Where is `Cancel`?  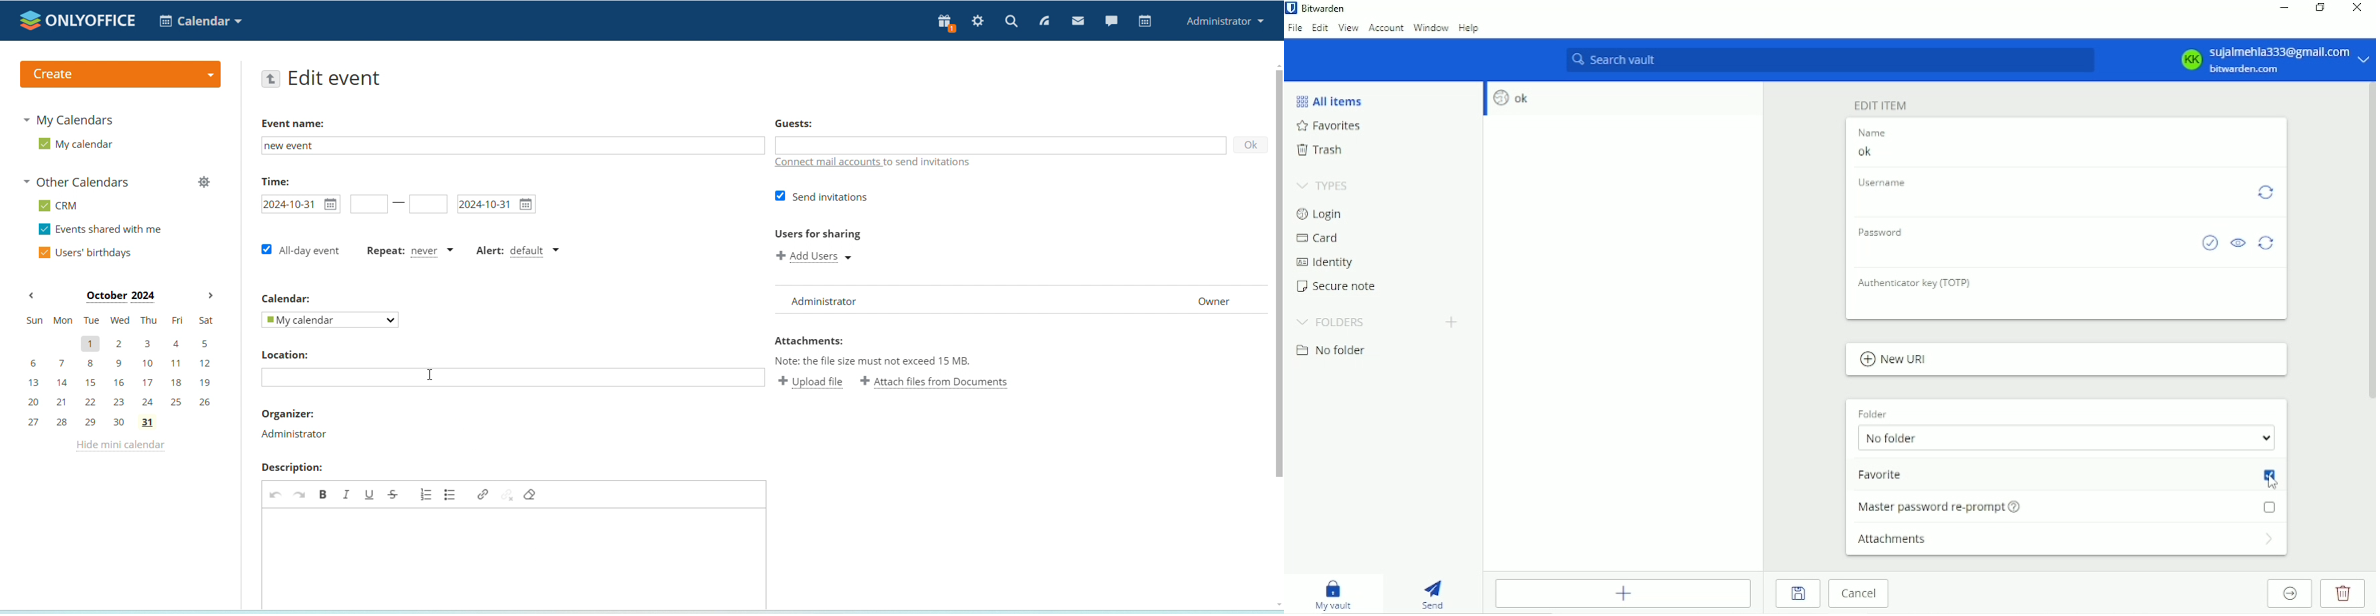 Cancel is located at coordinates (1857, 593).